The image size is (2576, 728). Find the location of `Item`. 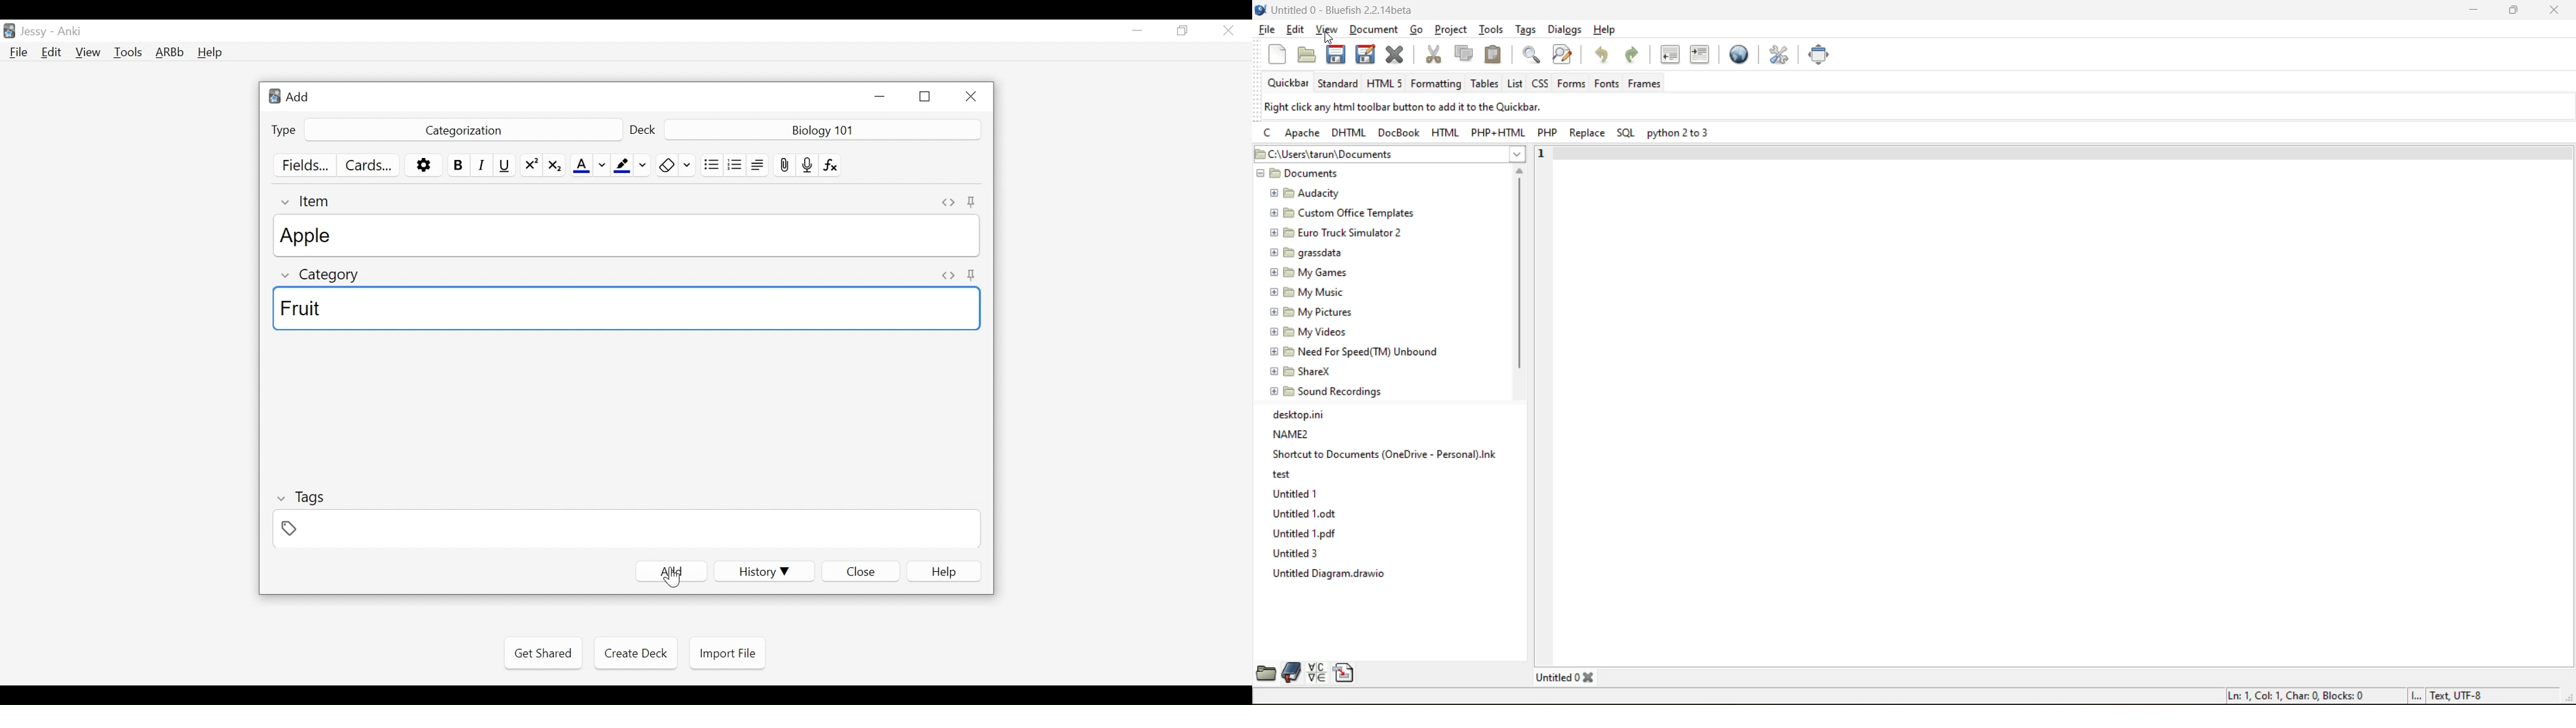

Item is located at coordinates (308, 201).